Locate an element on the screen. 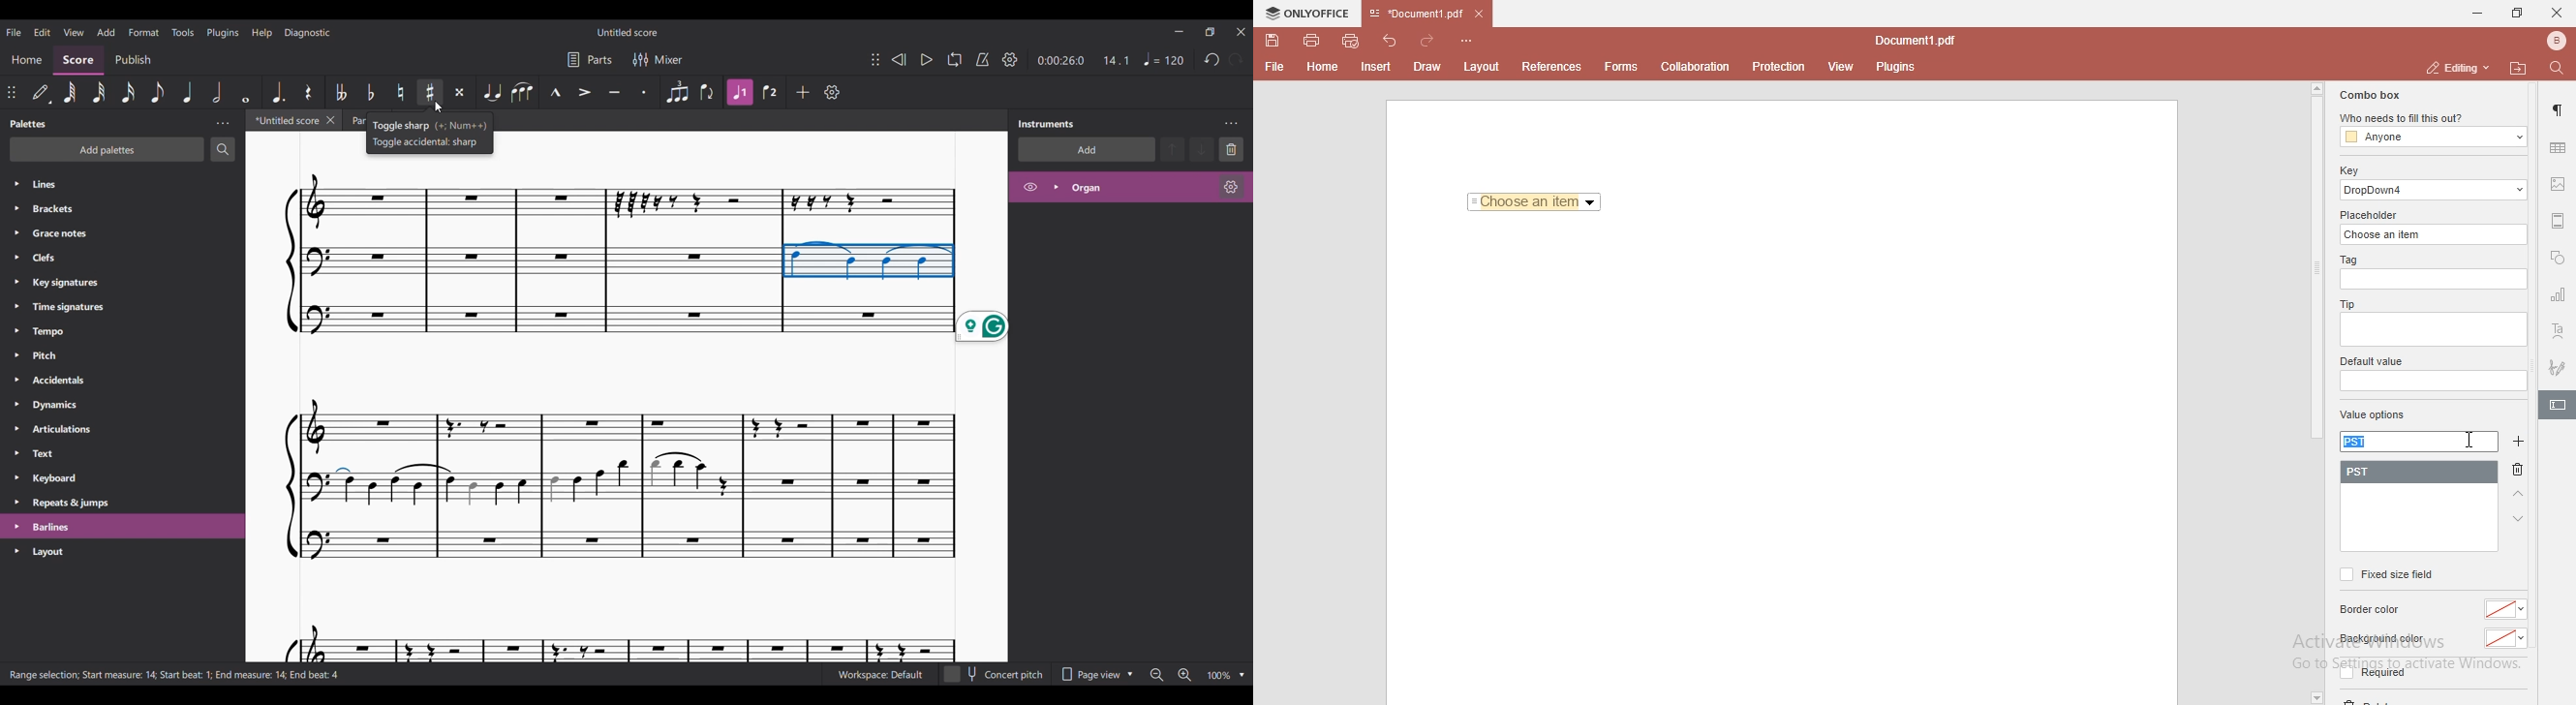 Image resolution: width=2576 pixels, height=728 pixels. Diagnostic menu is located at coordinates (307, 33).